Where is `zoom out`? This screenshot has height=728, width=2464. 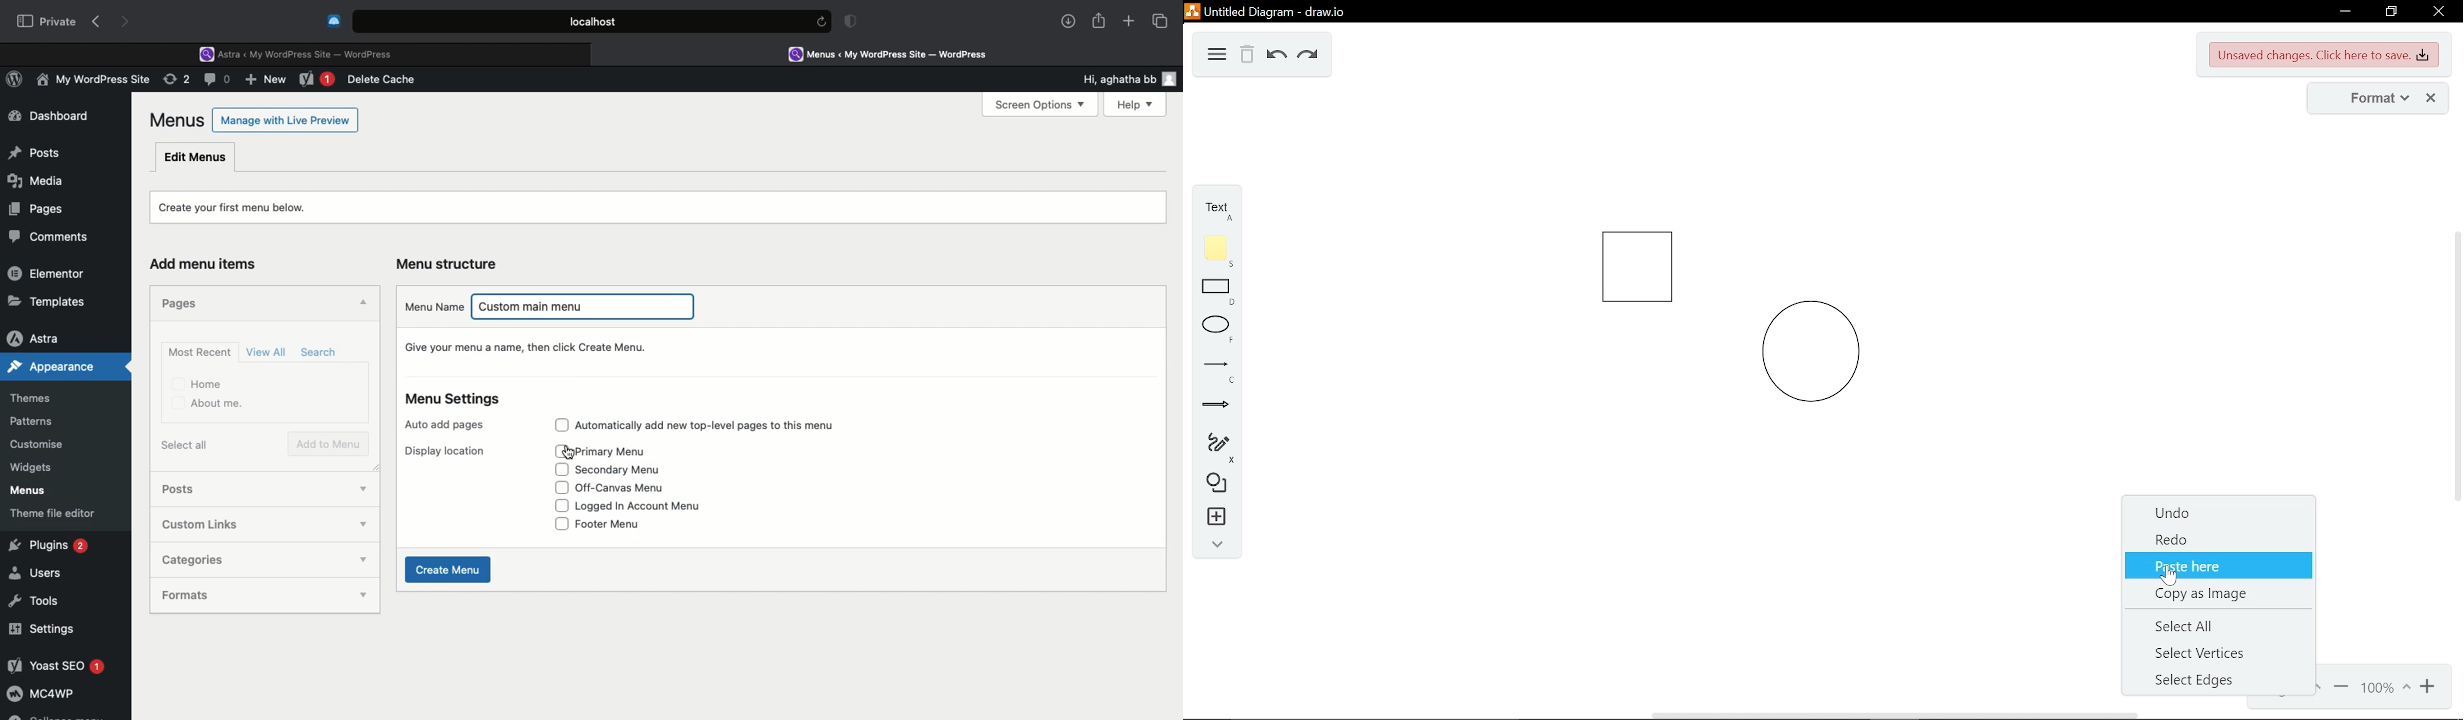 zoom out is located at coordinates (2429, 688).